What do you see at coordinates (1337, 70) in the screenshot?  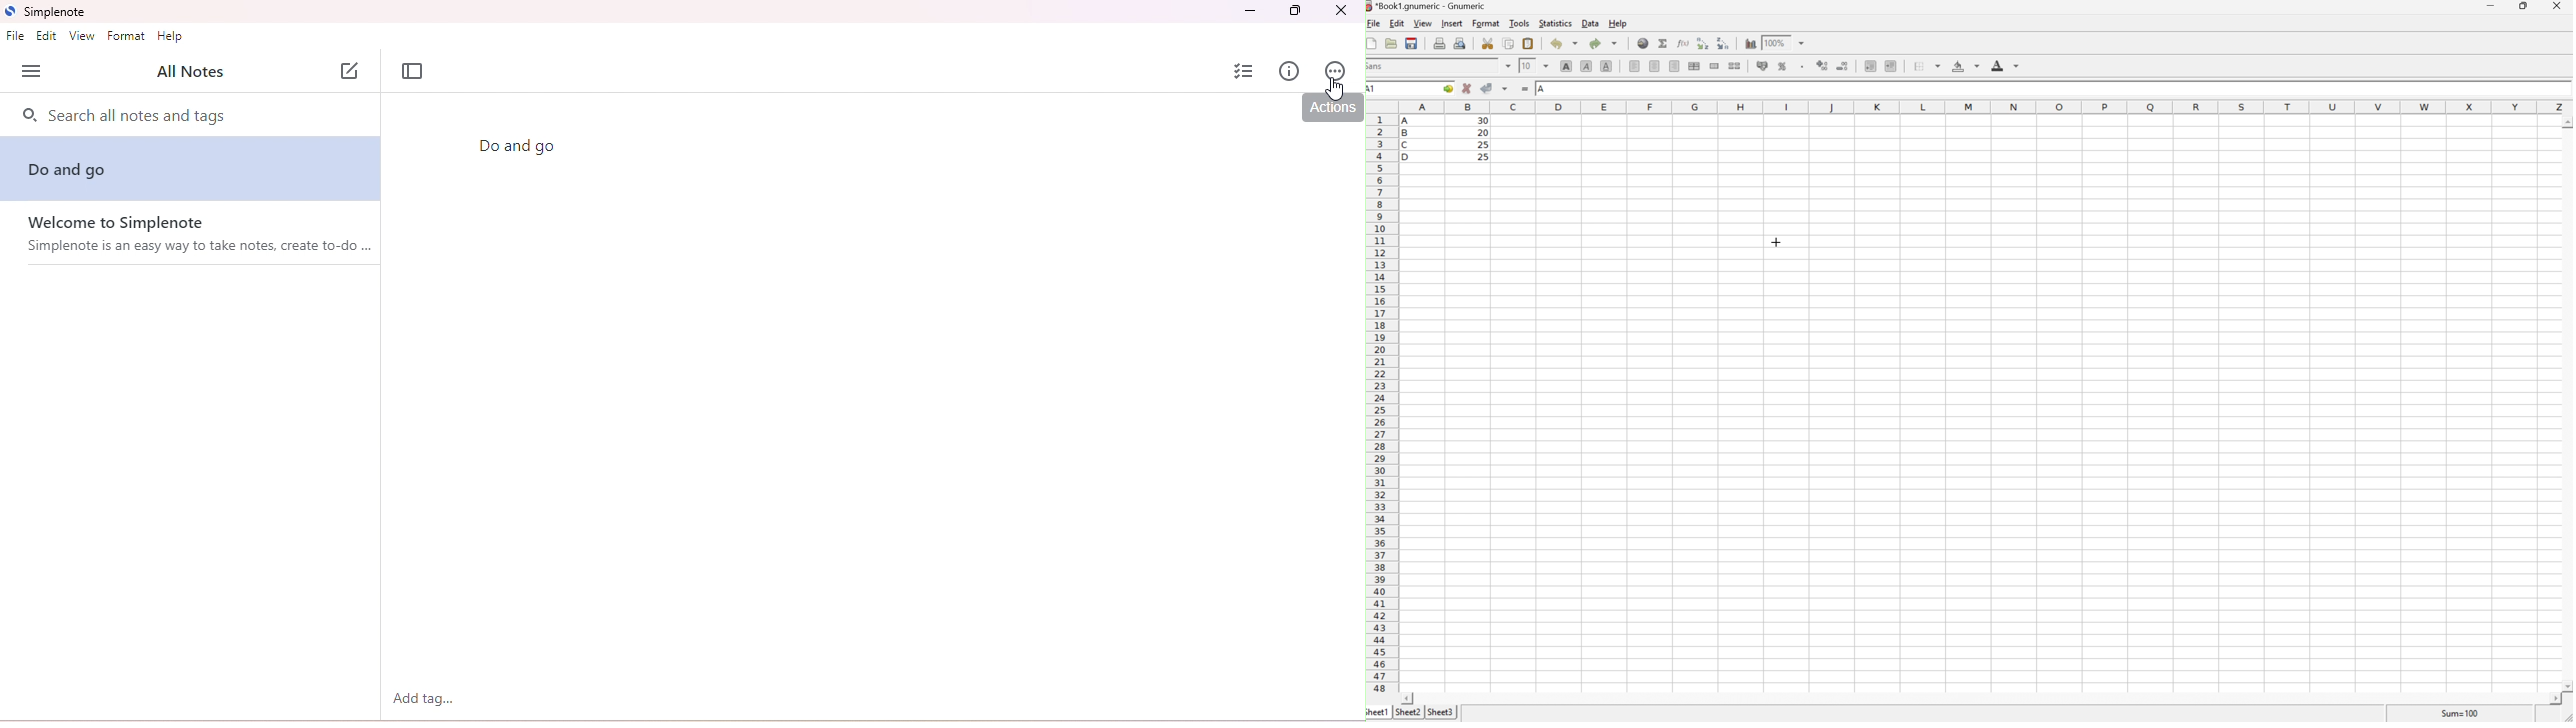 I see `actions` at bounding box center [1337, 70].